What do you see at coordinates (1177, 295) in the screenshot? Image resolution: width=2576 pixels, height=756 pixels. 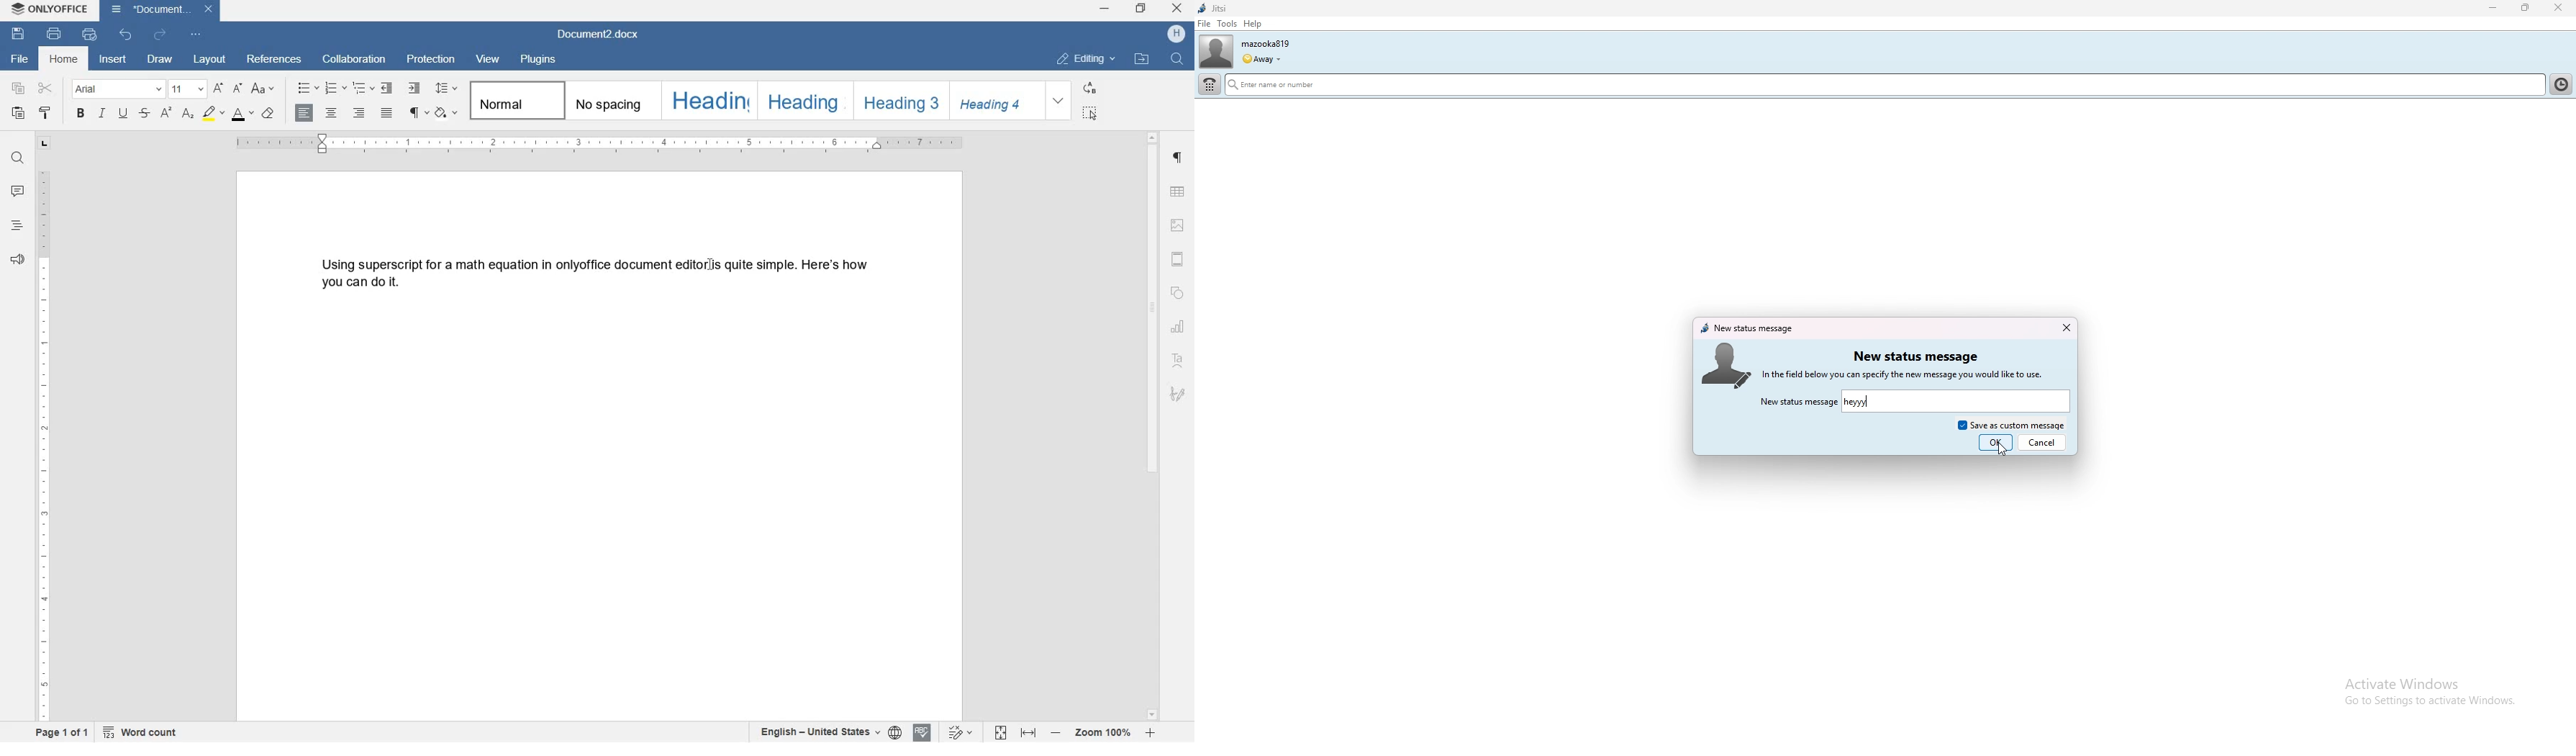 I see `shape` at bounding box center [1177, 295].